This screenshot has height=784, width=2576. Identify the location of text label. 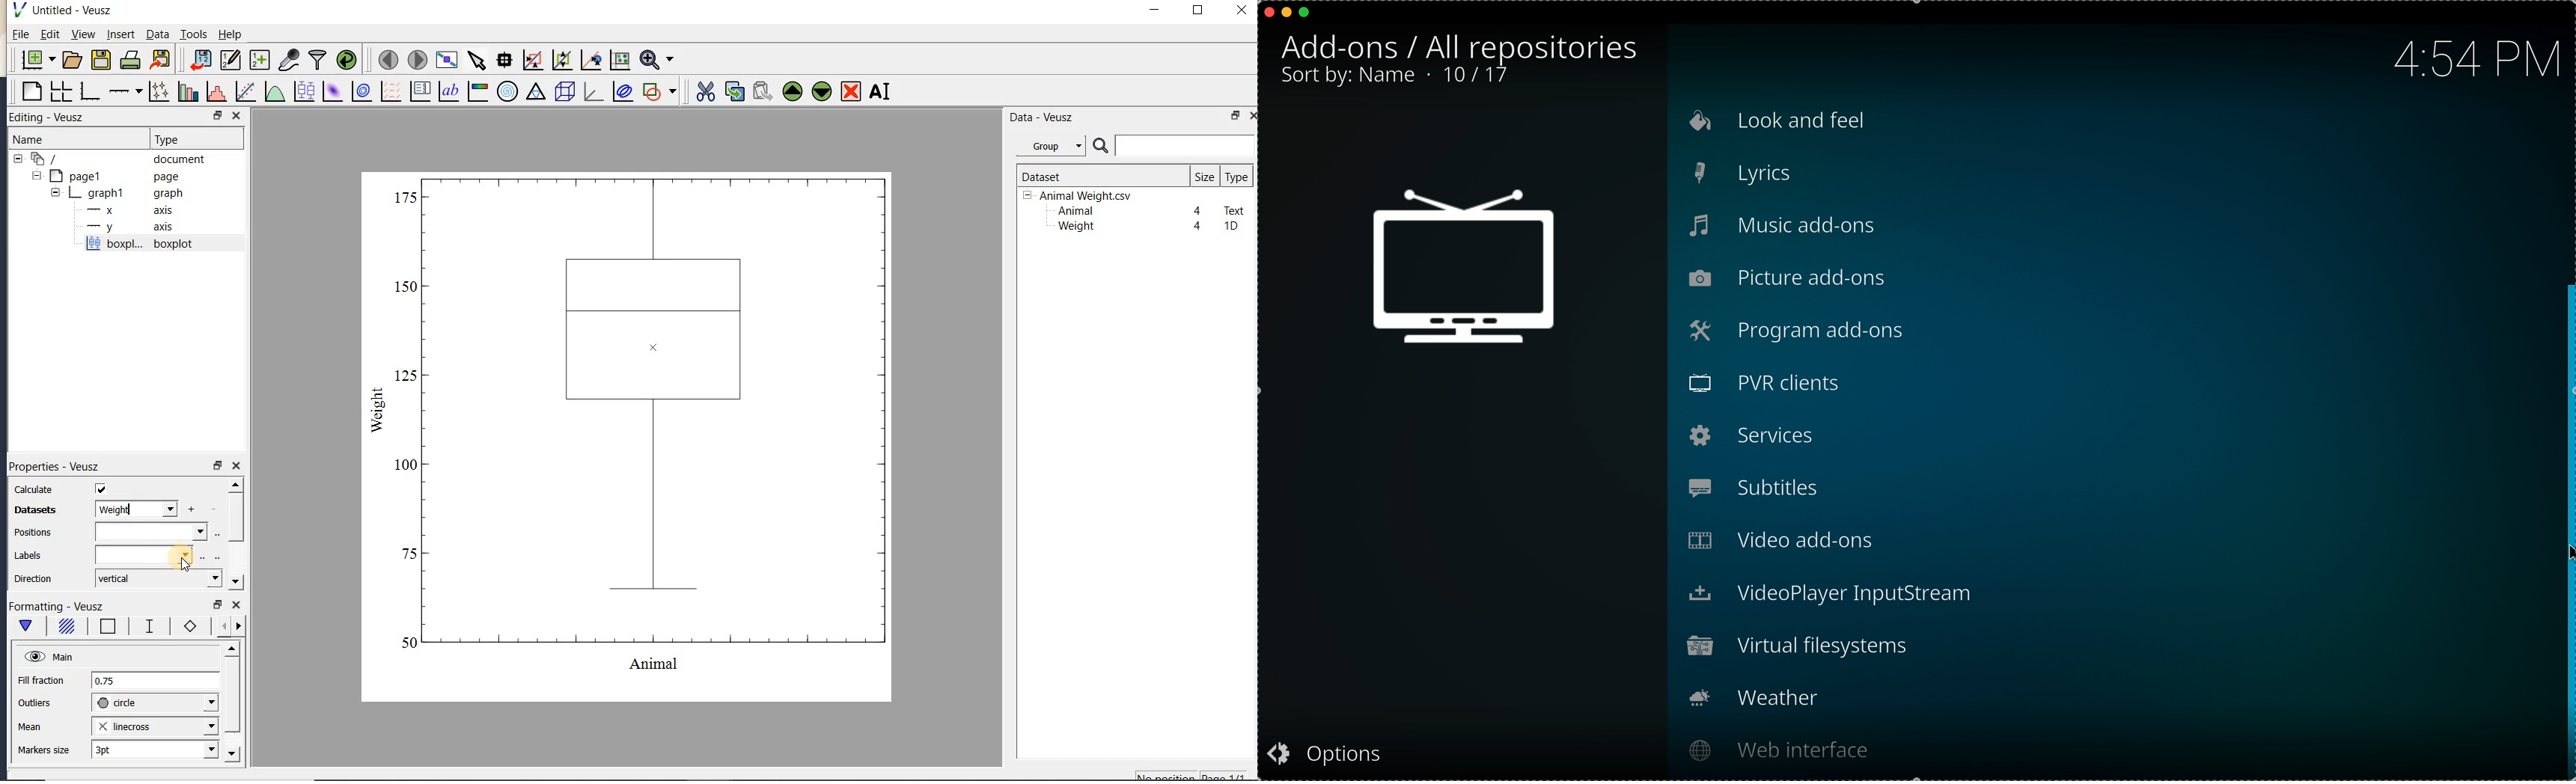
(448, 93).